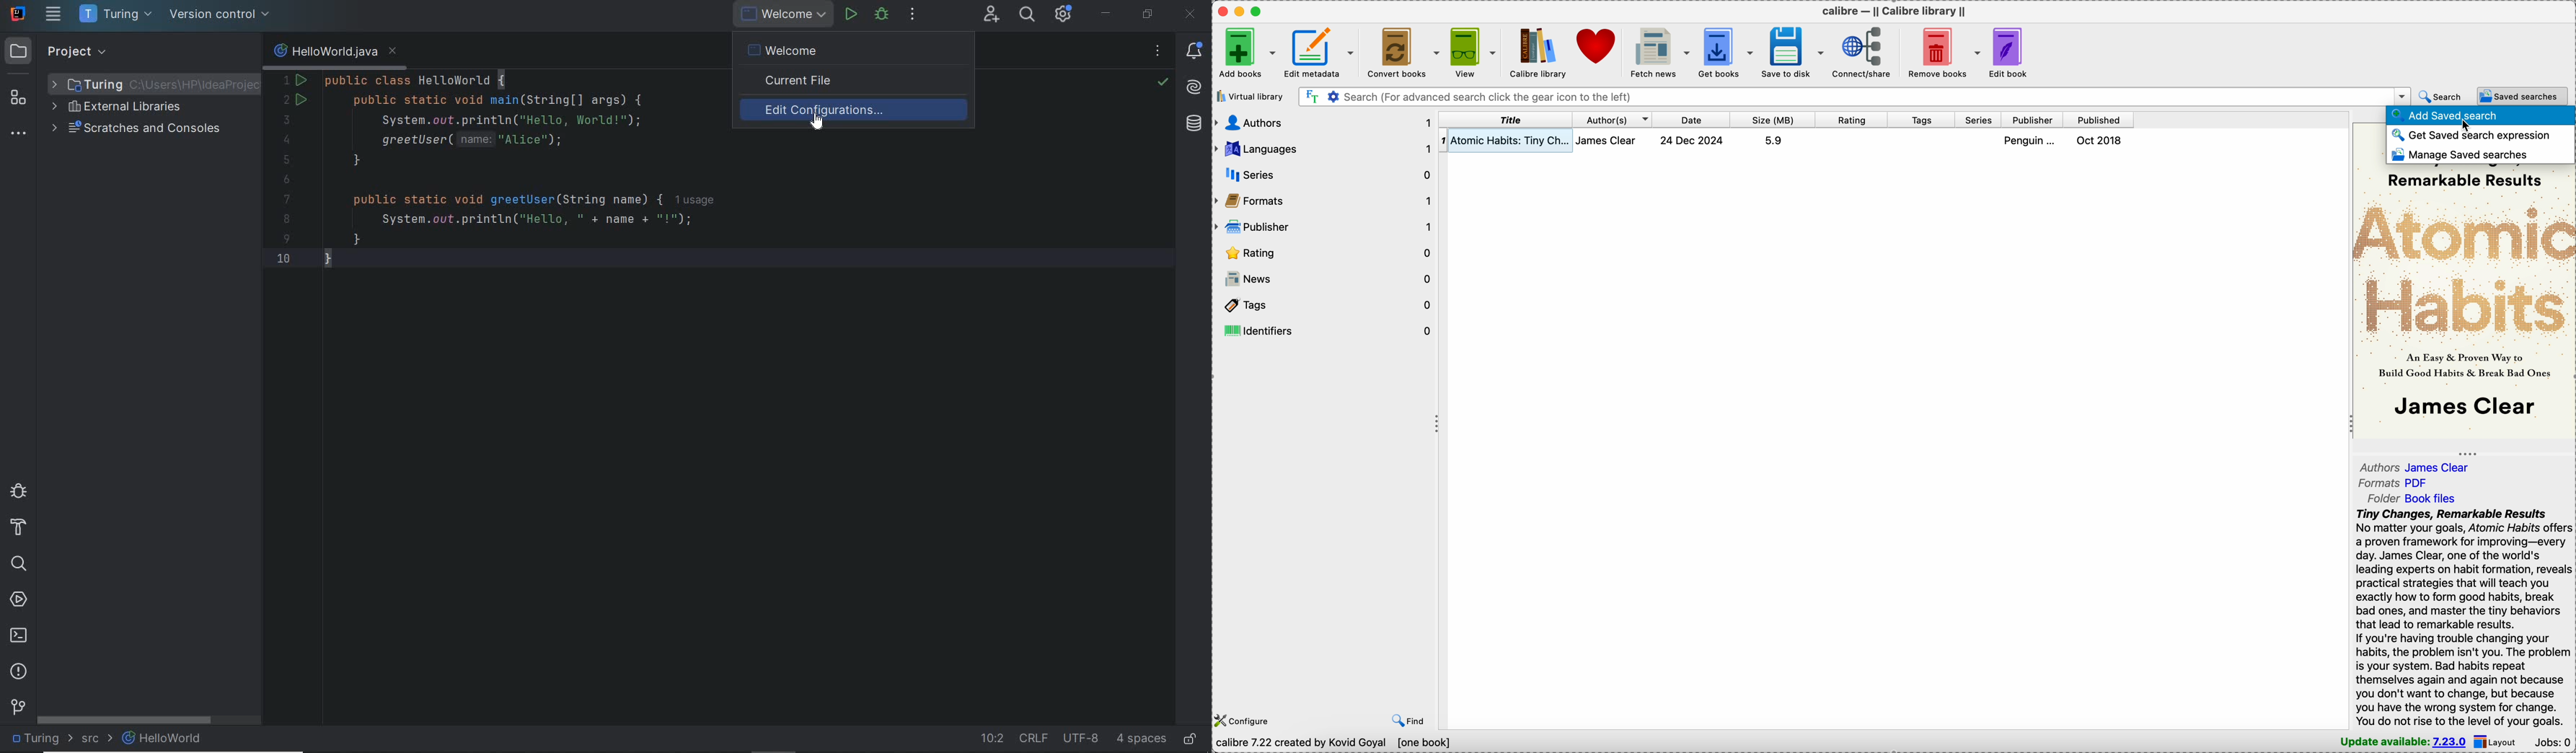 The width and height of the screenshot is (2576, 756). I want to click on build, so click(19, 528).